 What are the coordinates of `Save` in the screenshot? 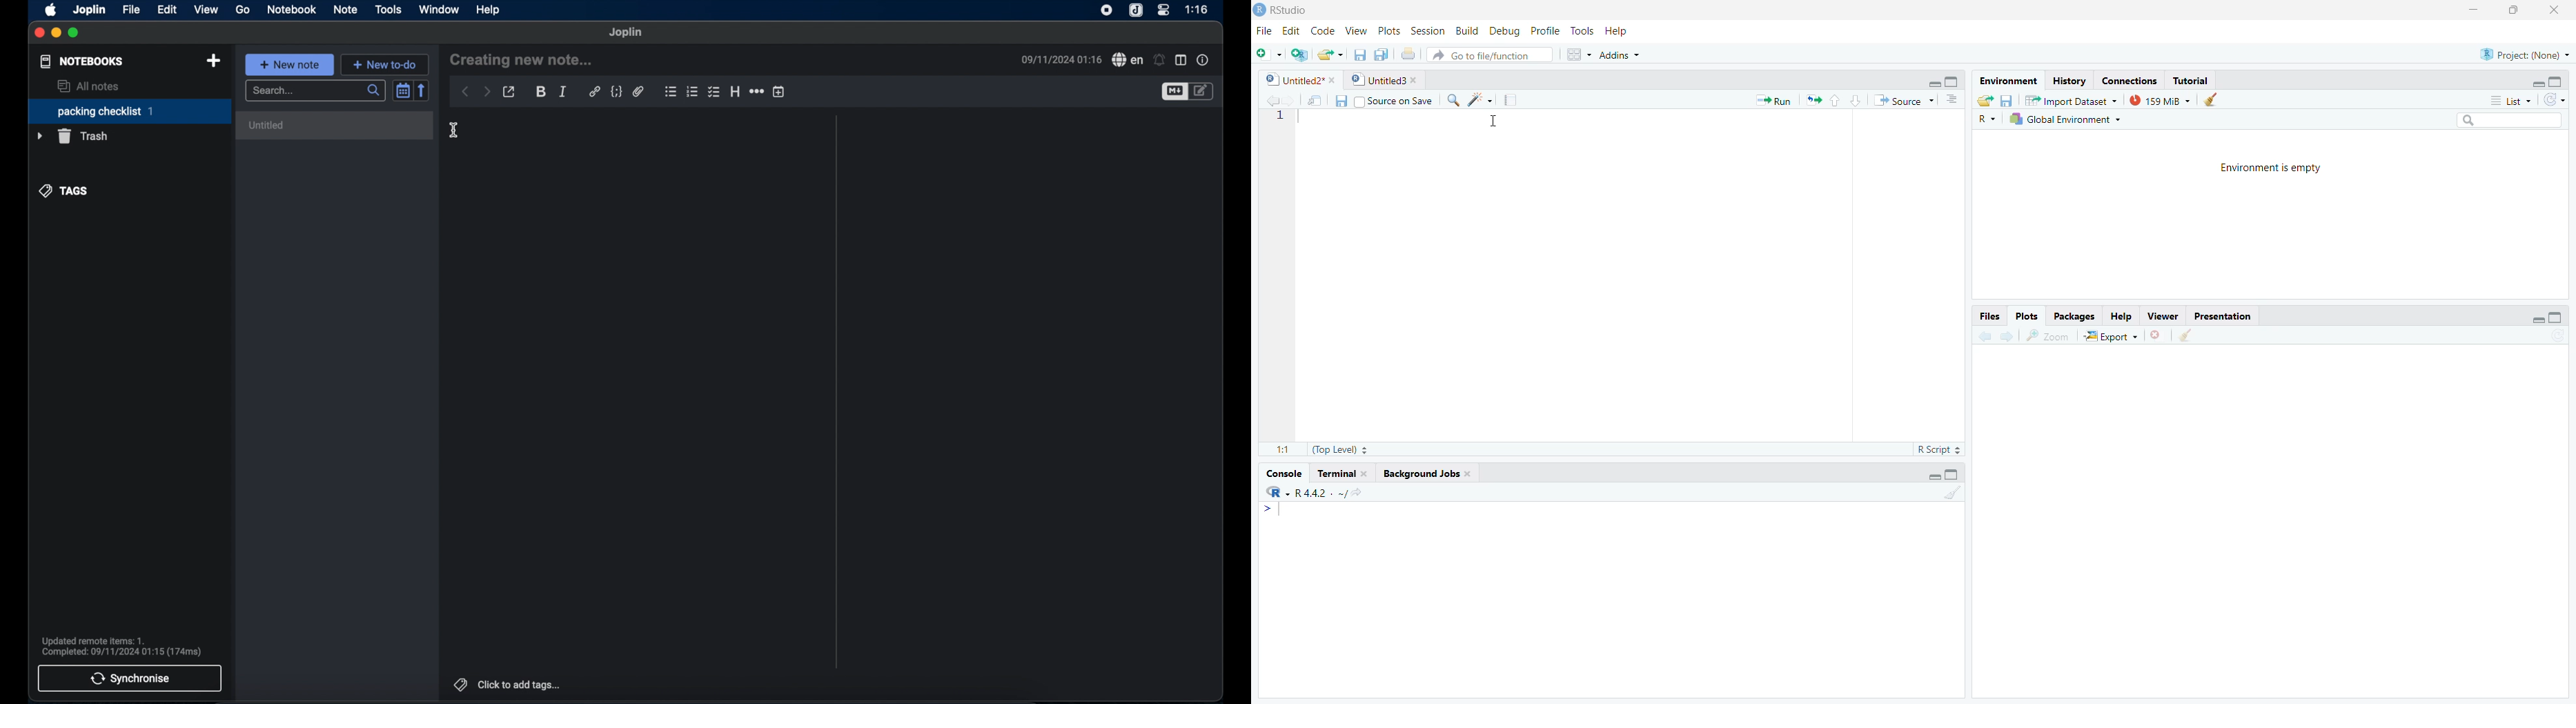 It's located at (2005, 101).